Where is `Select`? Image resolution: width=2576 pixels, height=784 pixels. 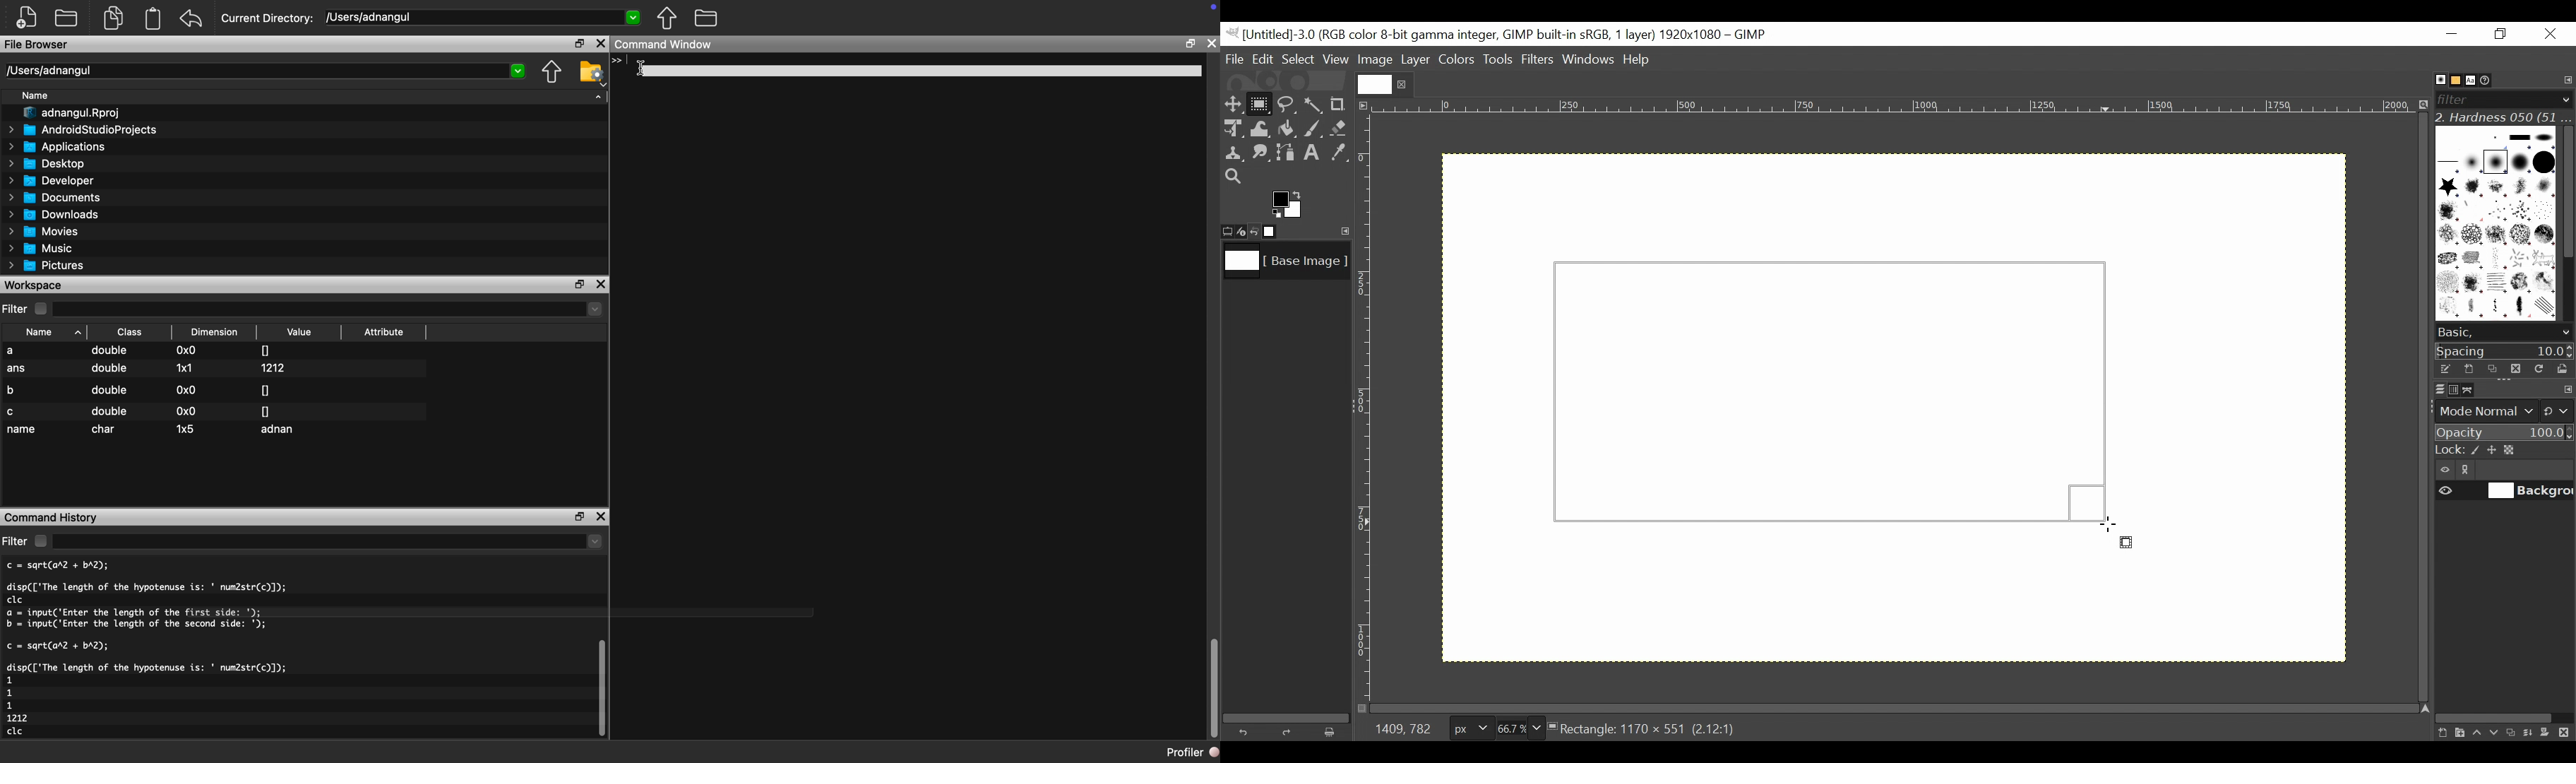
Select is located at coordinates (1299, 59).